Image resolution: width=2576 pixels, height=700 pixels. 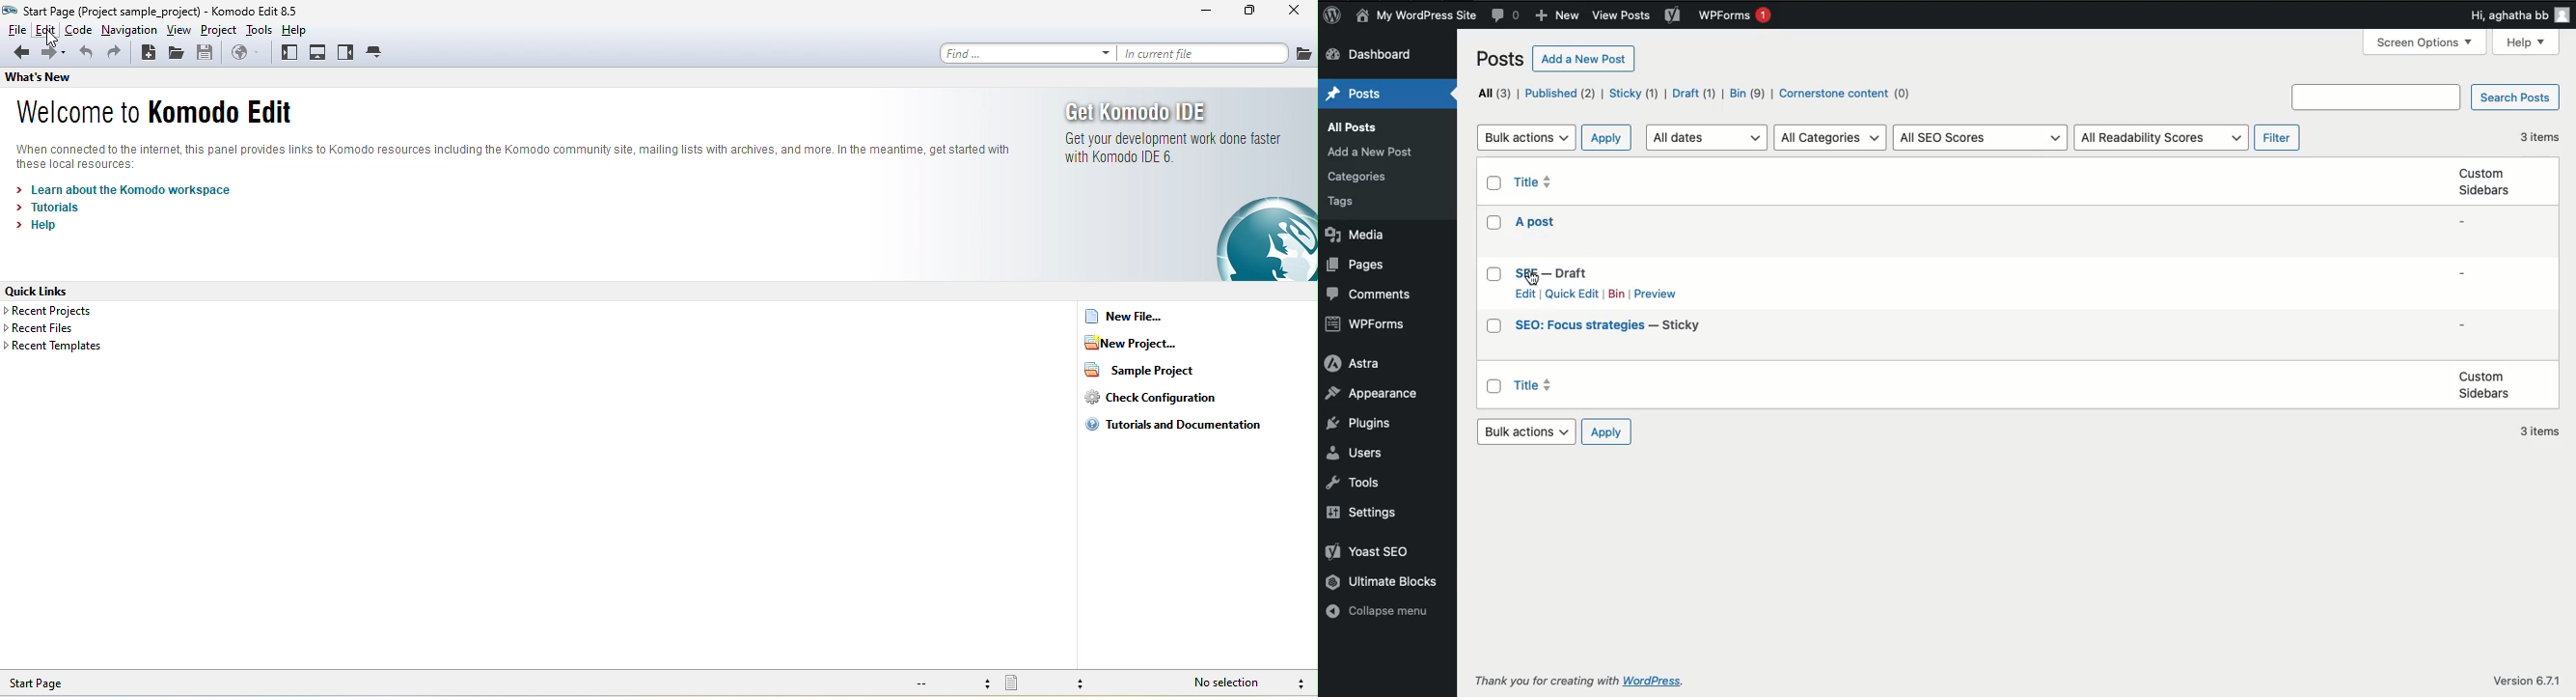 I want to click on Bin, so click(x=1616, y=293).